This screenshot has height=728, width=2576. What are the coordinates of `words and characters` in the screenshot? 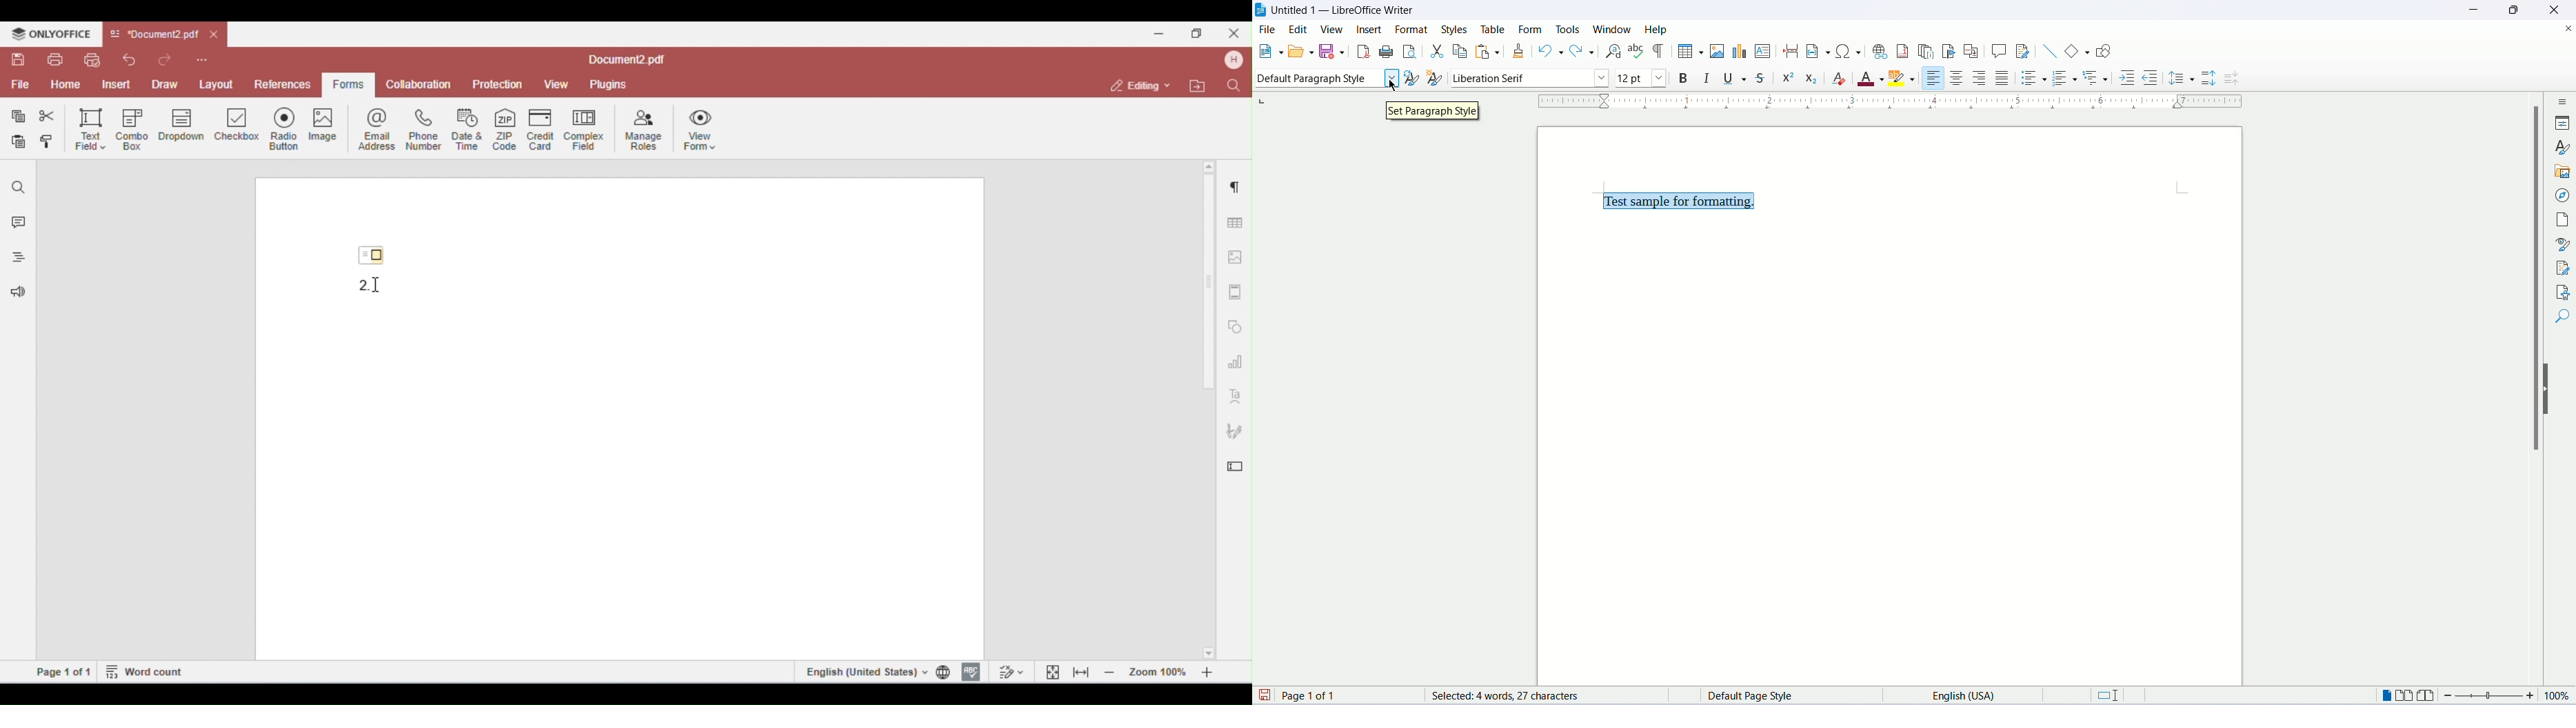 It's located at (1490, 696).